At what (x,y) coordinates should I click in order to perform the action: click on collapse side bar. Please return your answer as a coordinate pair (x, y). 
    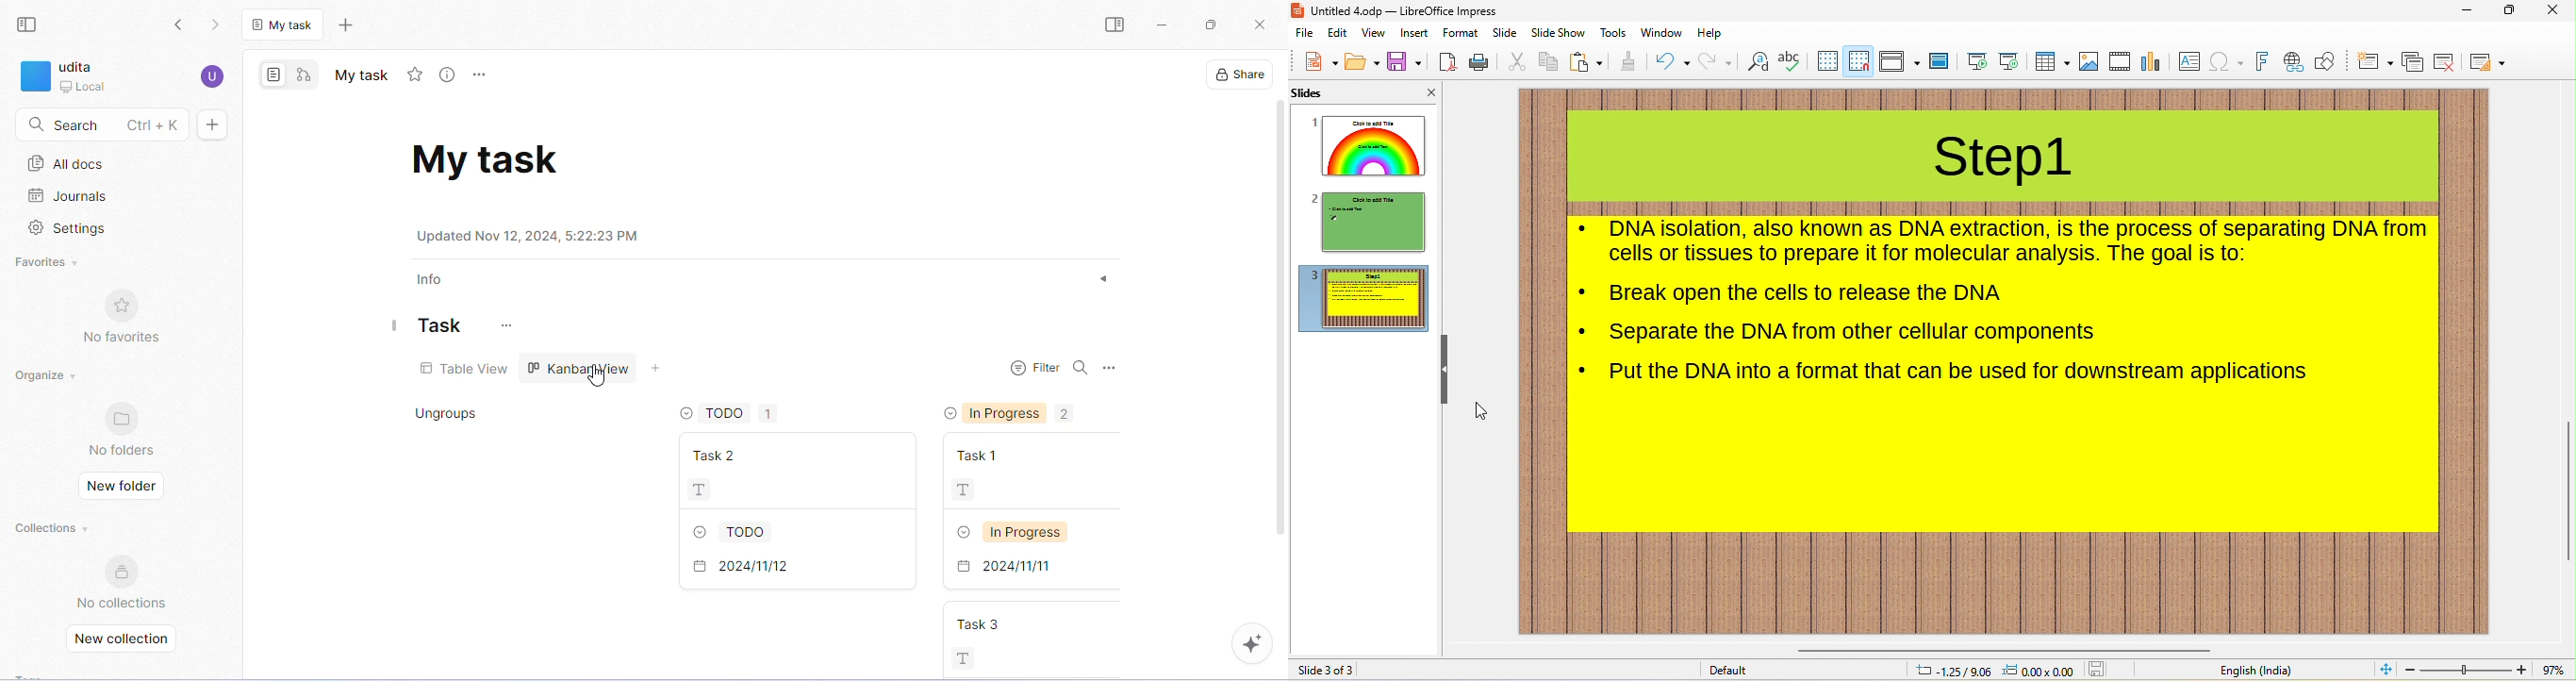
    Looking at the image, I should click on (28, 25).